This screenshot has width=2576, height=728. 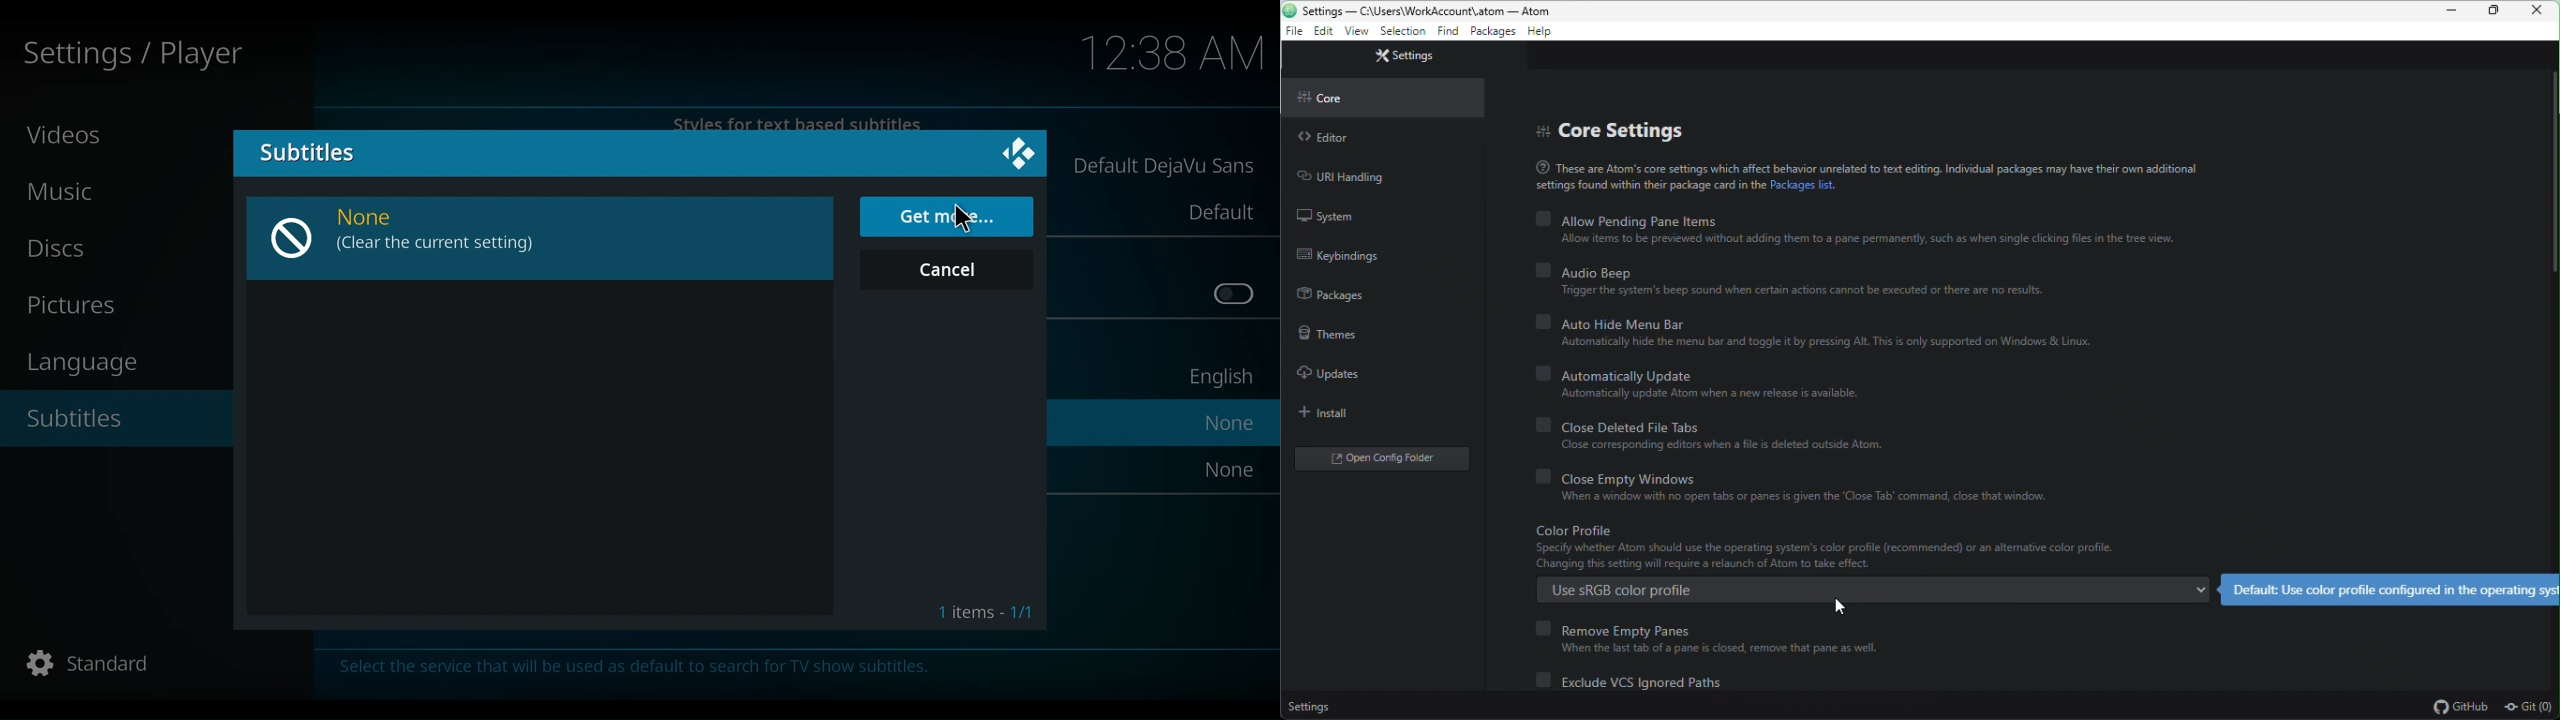 I want to click on None, so click(x=1231, y=423).